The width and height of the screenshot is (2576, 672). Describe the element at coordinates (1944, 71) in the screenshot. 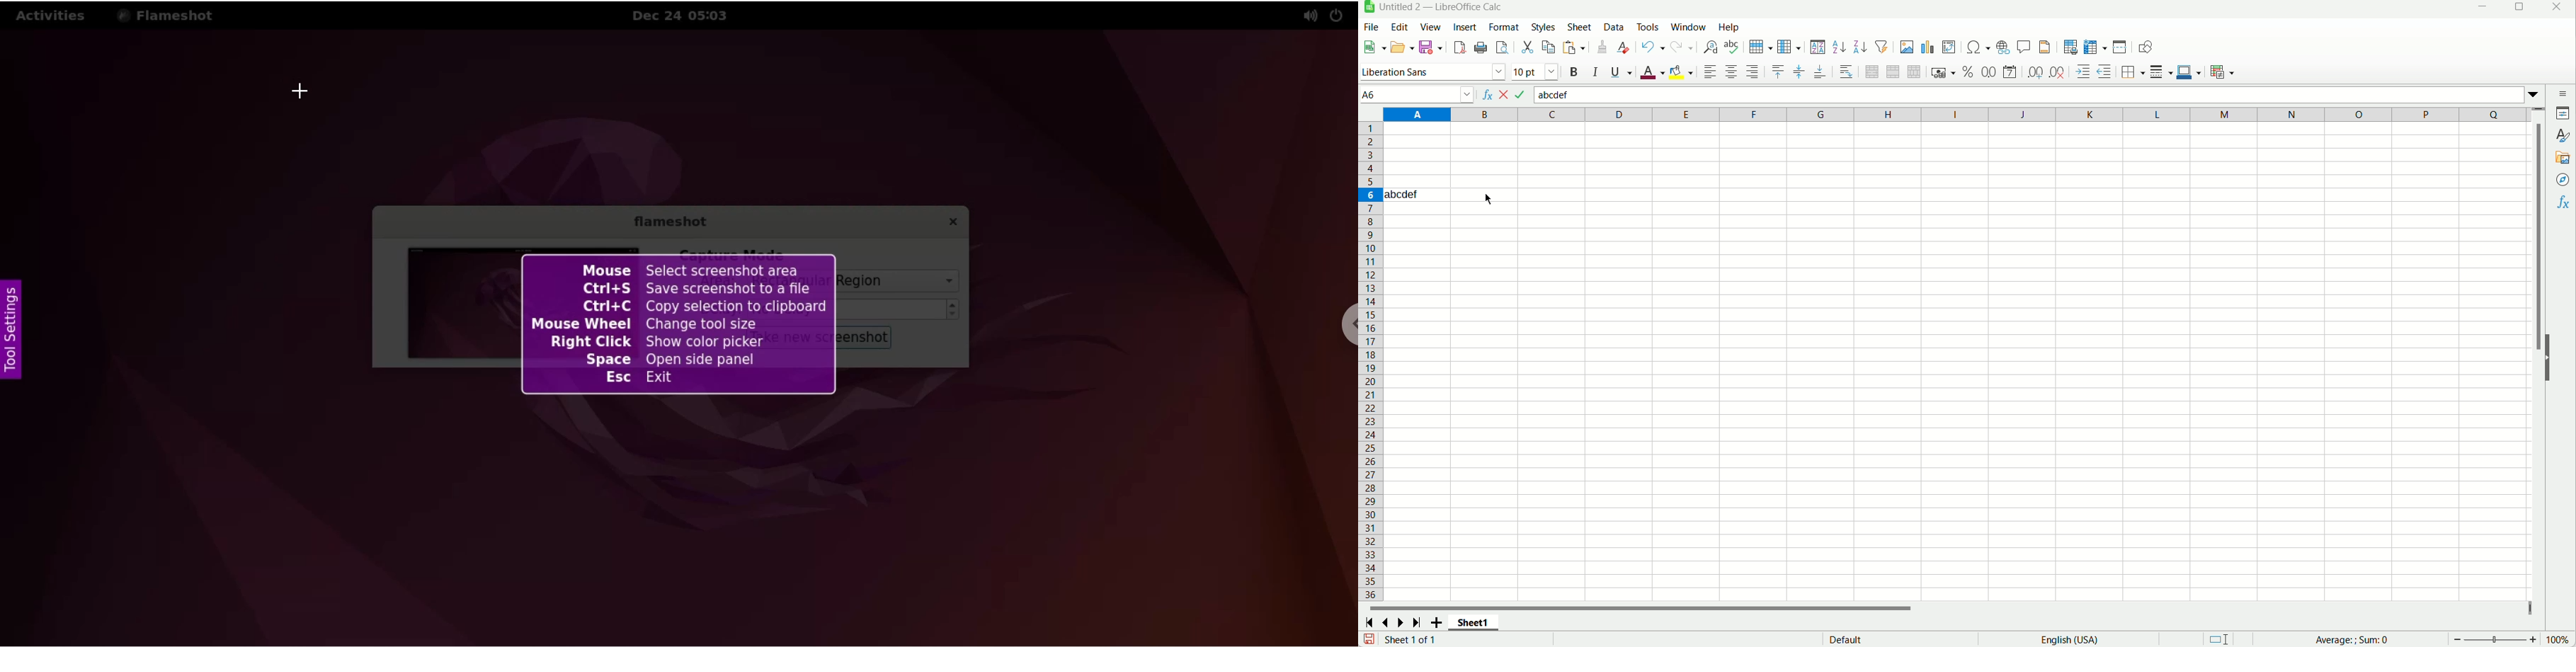

I see `format as currency` at that location.